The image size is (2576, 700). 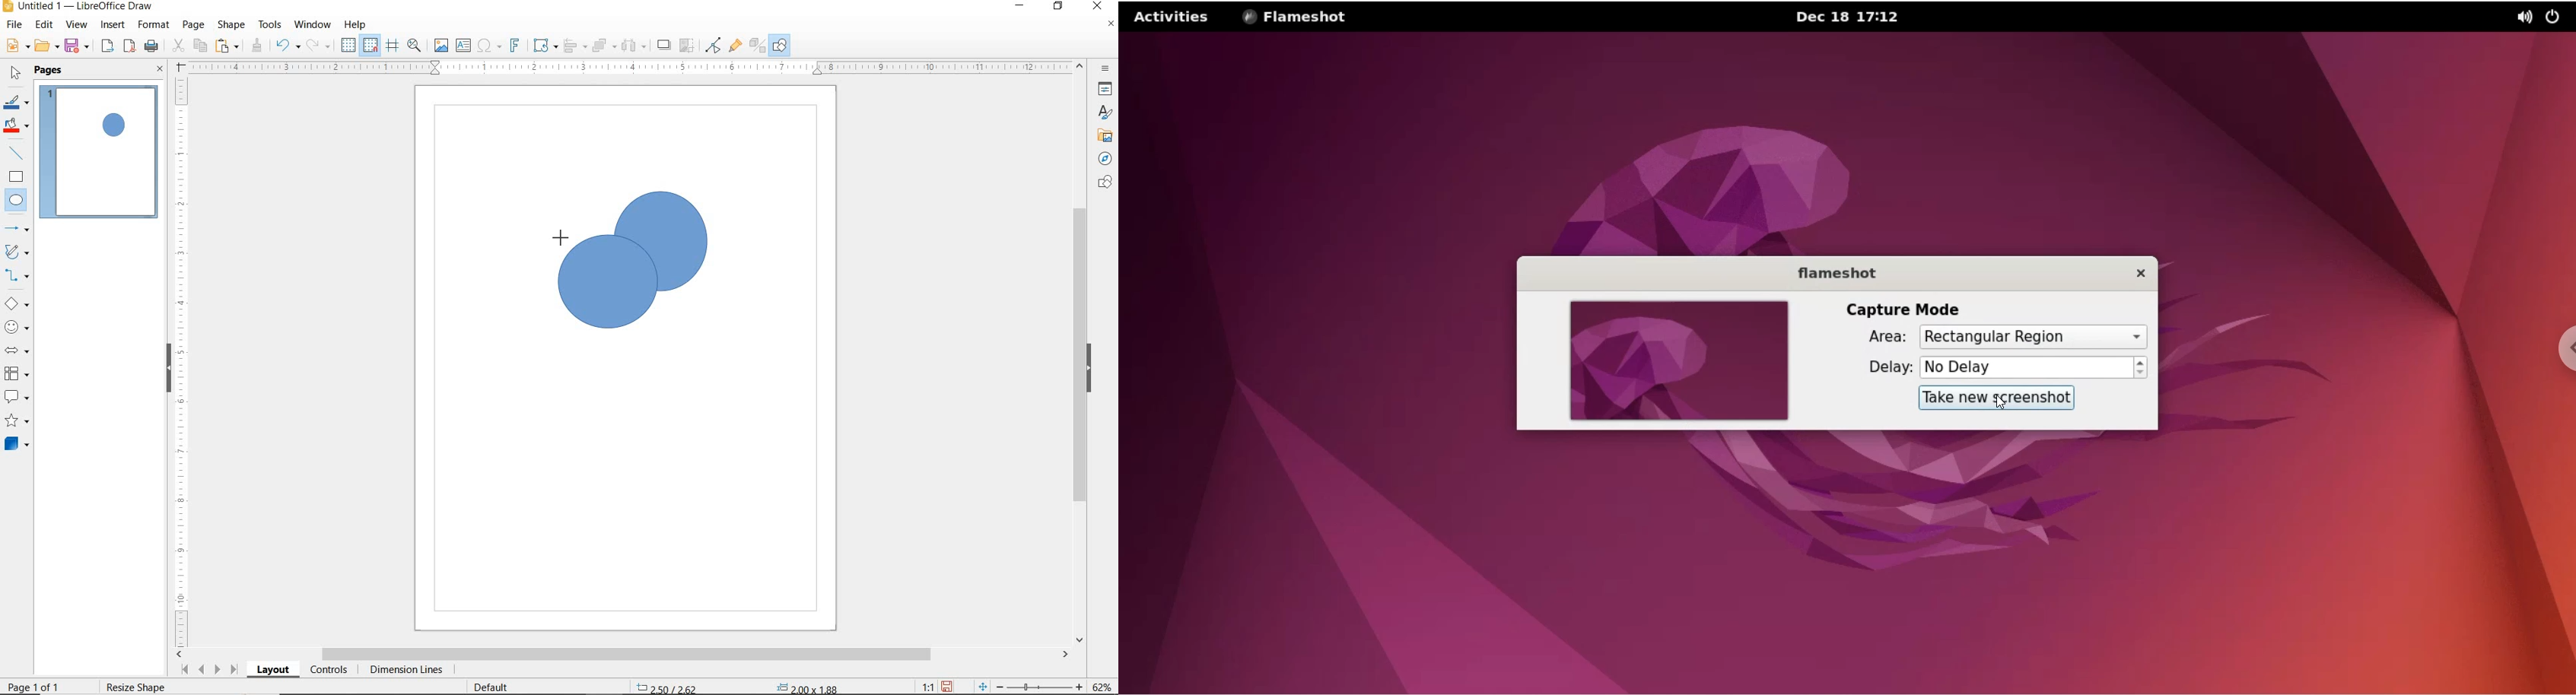 What do you see at coordinates (1093, 368) in the screenshot?
I see `HIDE` at bounding box center [1093, 368].